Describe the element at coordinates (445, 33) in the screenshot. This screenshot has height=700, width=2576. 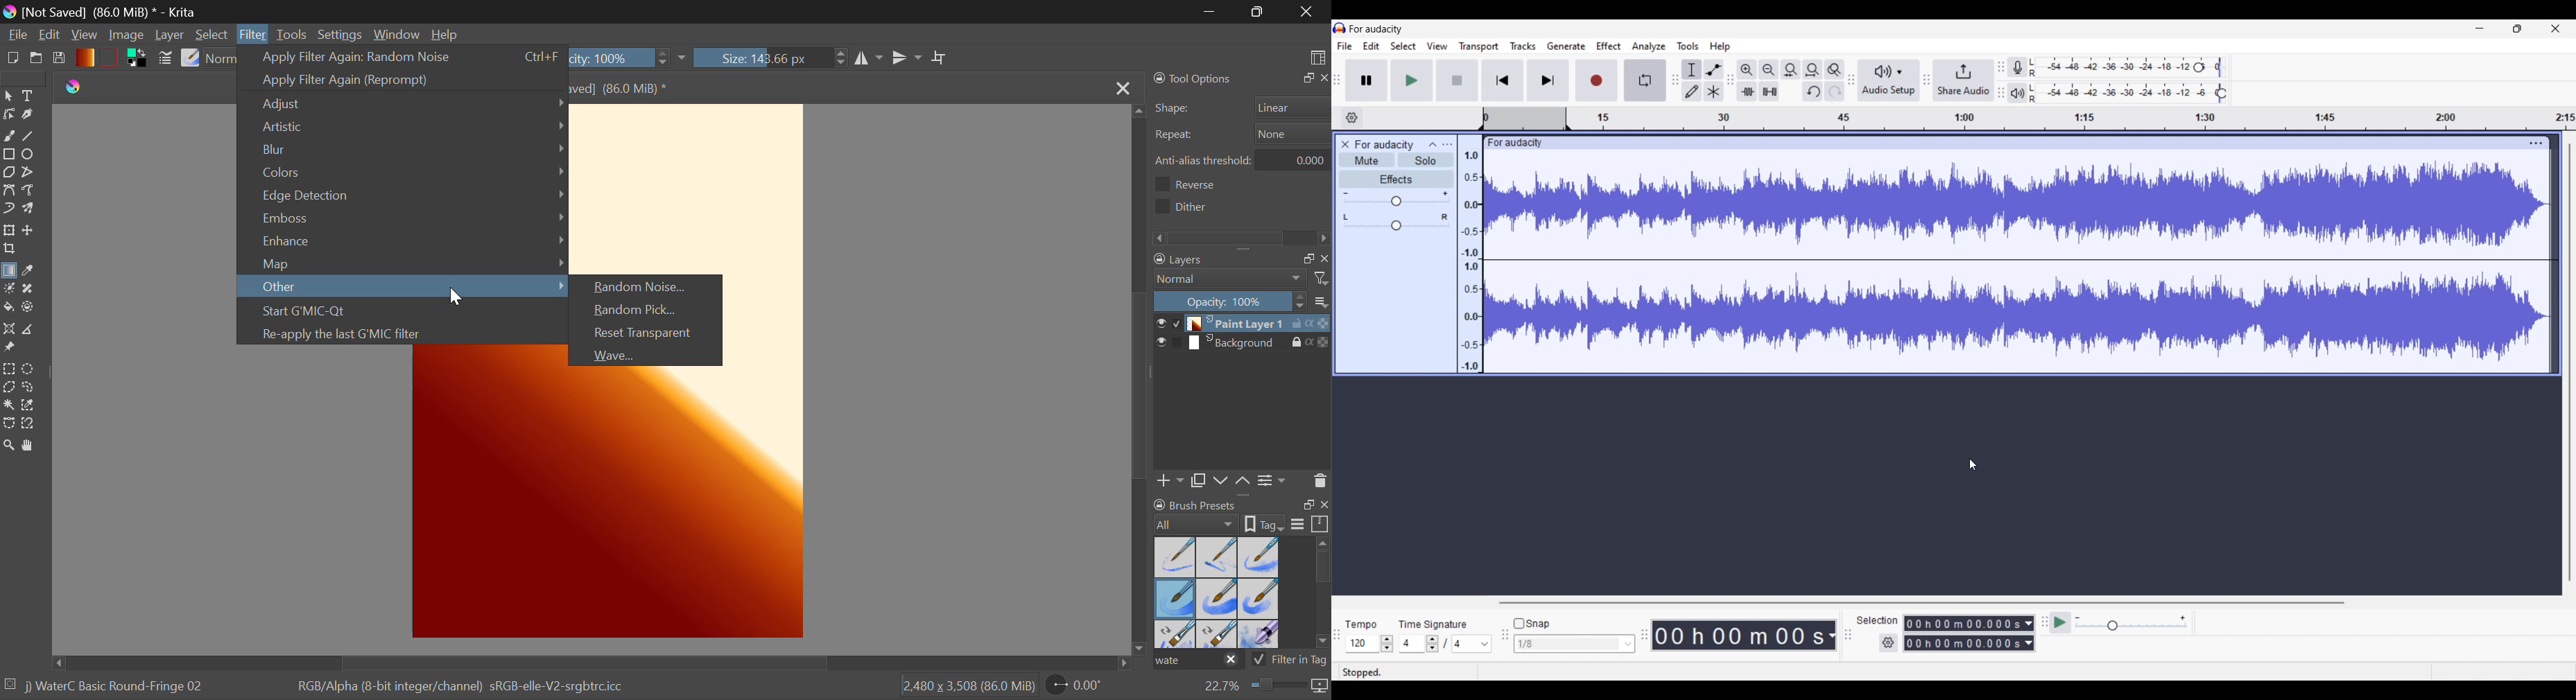
I see `Help` at that location.